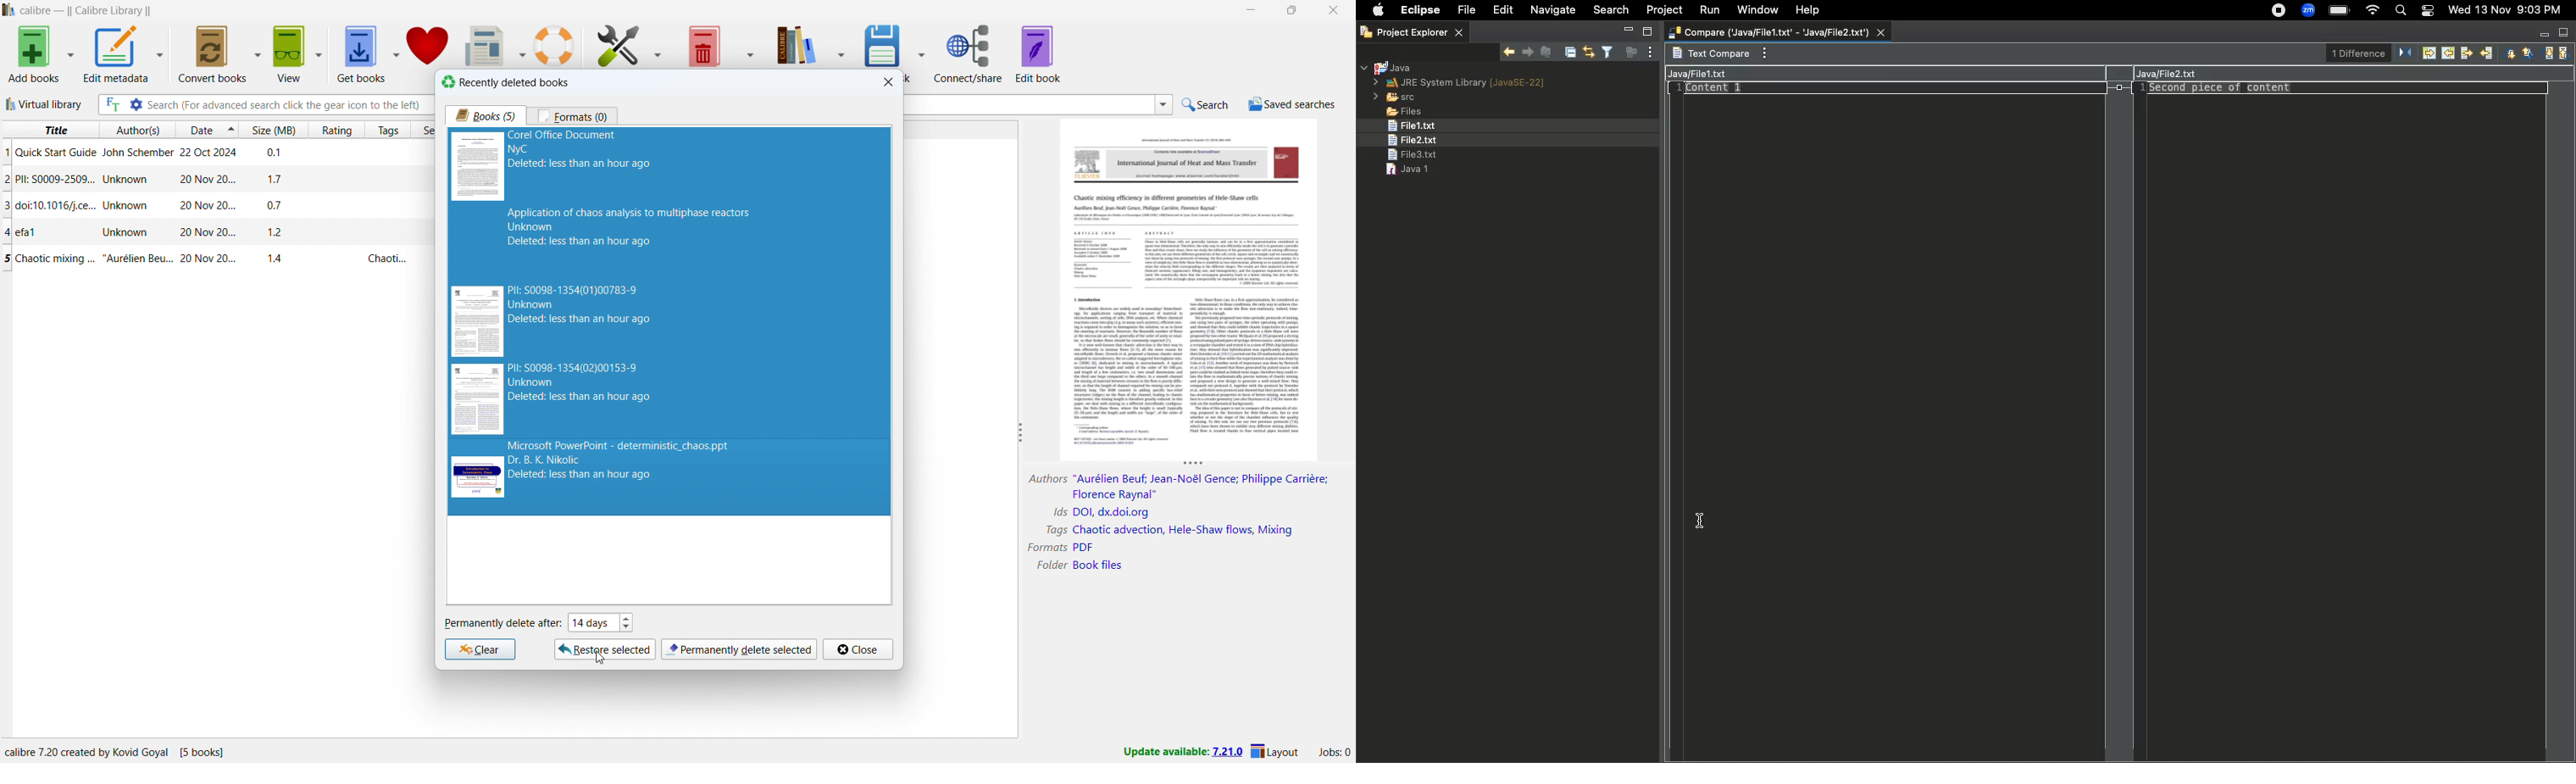 This screenshot has height=784, width=2576. What do you see at coordinates (1808, 10) in the screenshot?
I see `Help` at bounding box center [1808, 10].